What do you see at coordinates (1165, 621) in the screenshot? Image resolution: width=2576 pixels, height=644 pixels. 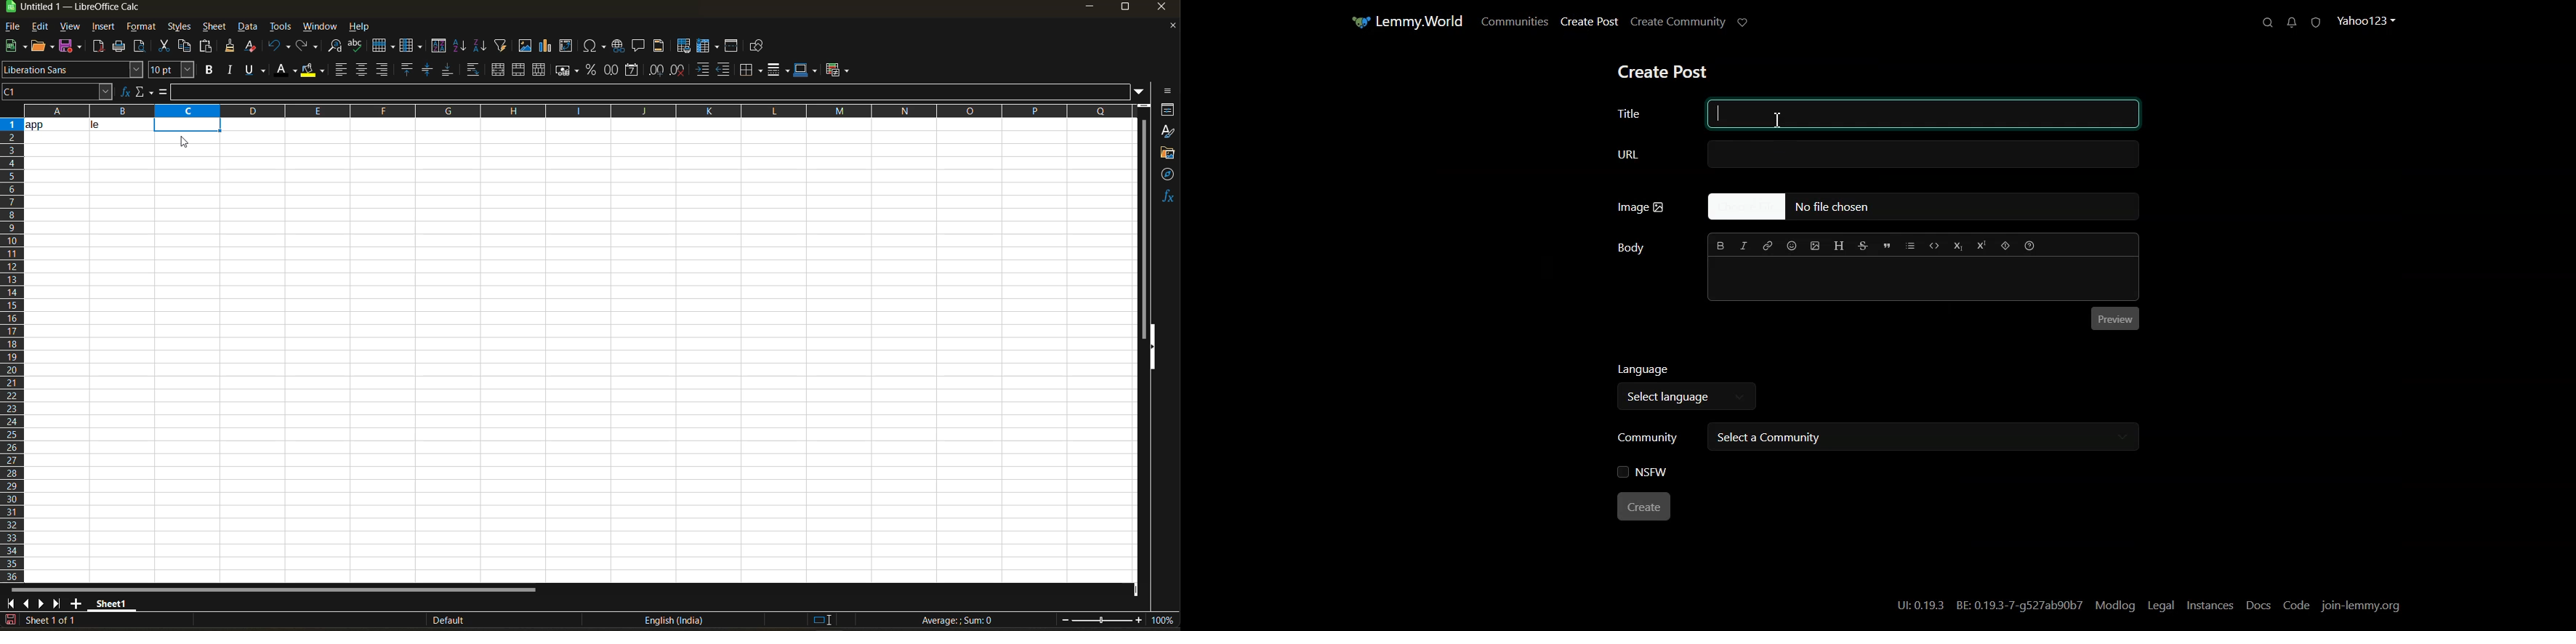 I see `zoom factor` at bounding box center [1165, 621].